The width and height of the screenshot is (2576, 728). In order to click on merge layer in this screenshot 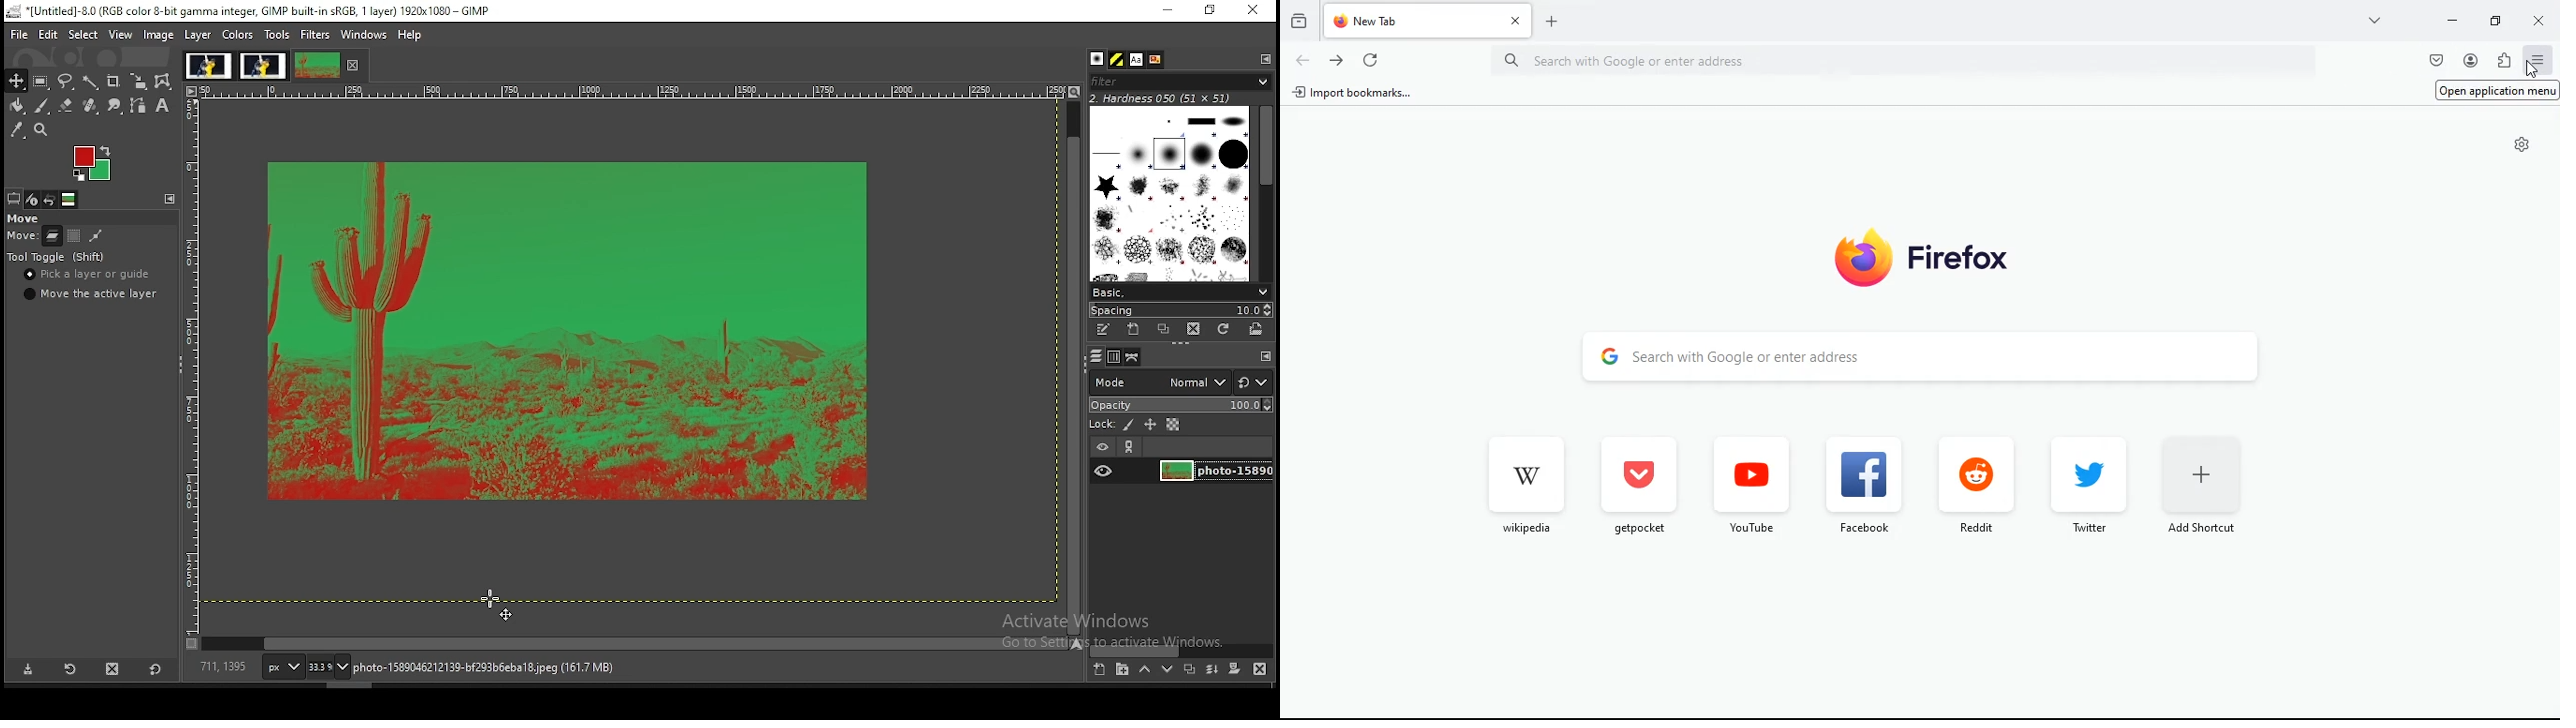, I will do `click(1214, 669)`.